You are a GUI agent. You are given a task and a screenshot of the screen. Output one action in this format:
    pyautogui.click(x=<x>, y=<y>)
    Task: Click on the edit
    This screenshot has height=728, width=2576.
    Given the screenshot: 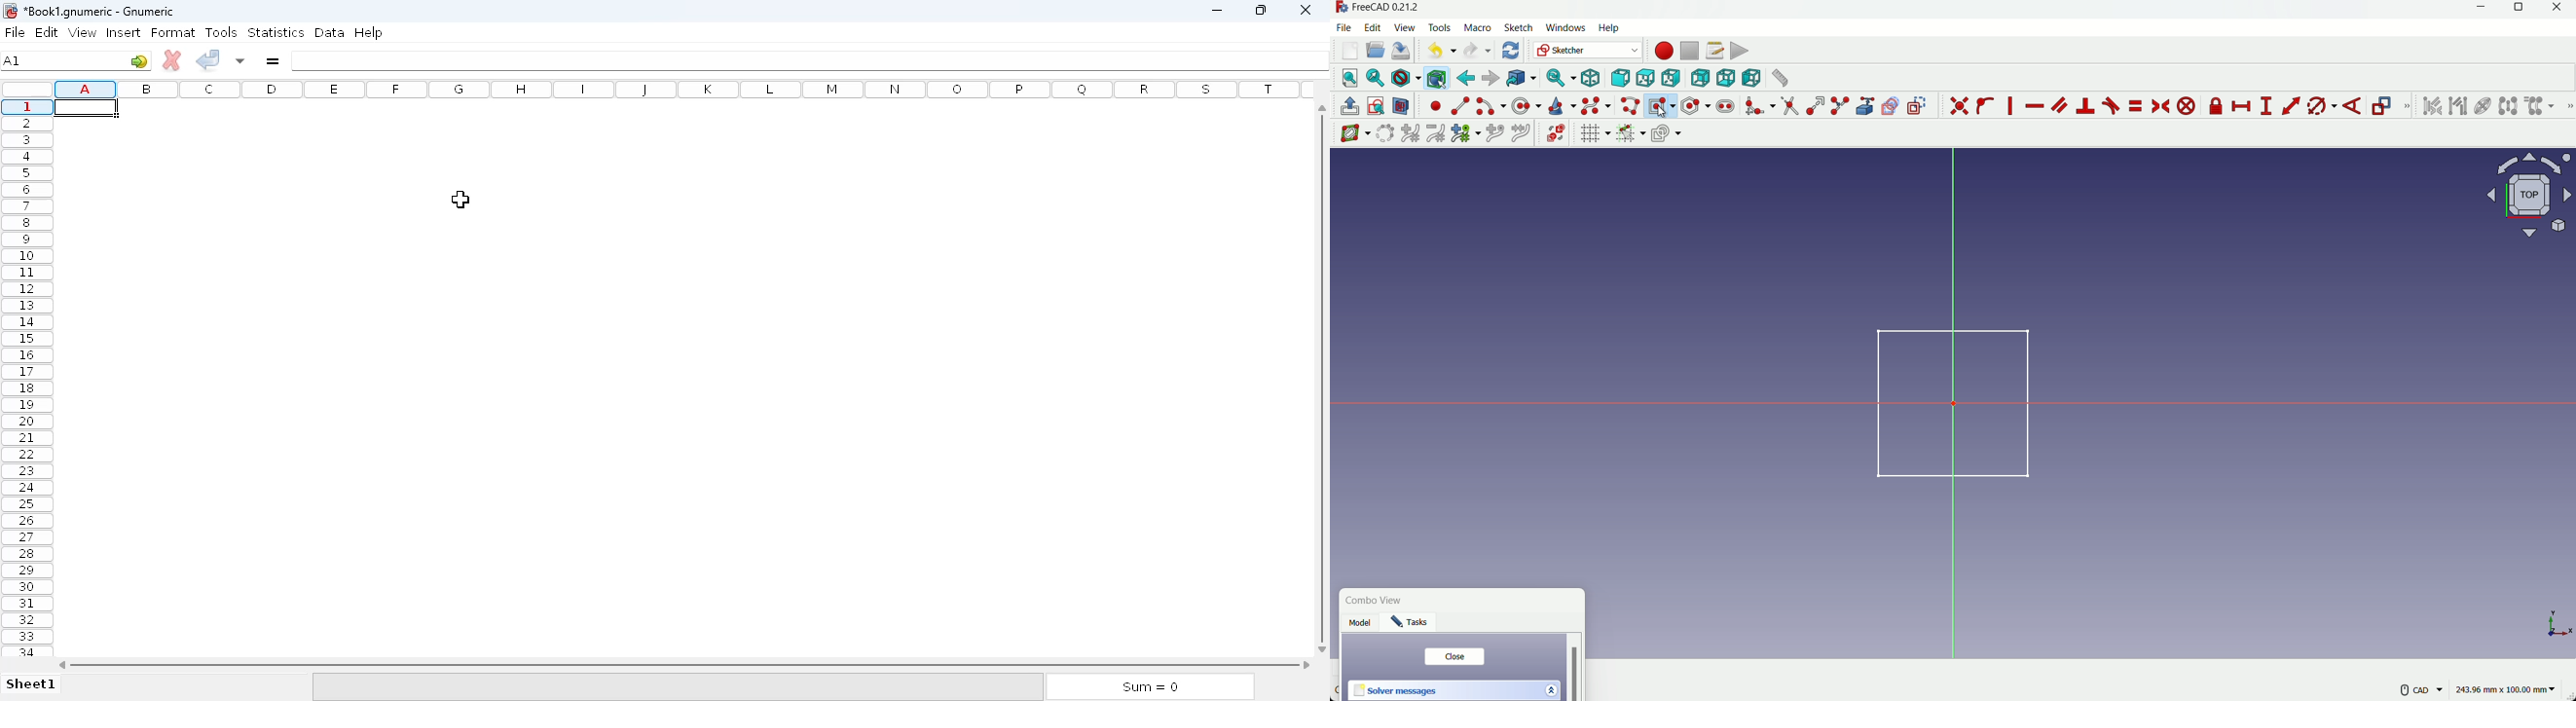 What is the action you would take?
    pyautogui.click(x=48, y=32)
    